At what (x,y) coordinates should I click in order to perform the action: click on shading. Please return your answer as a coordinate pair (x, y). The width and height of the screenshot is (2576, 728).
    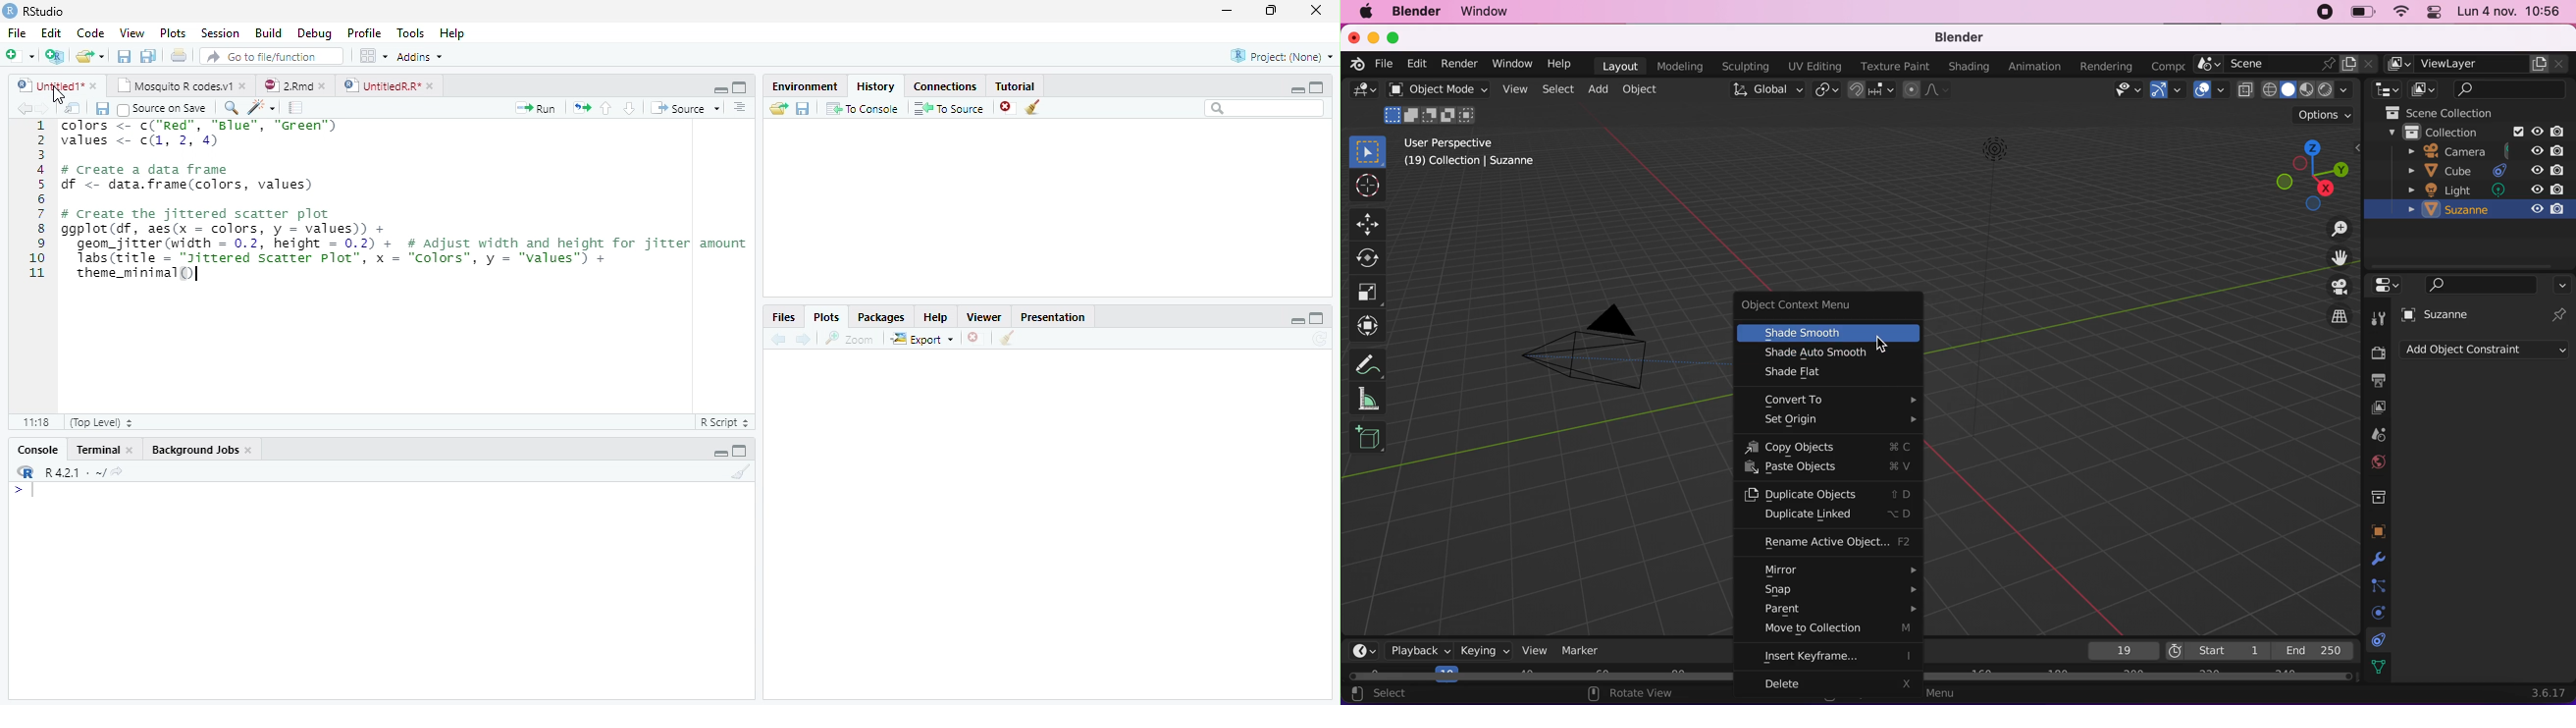
    Looking at the image, I should click on (1968, 67).